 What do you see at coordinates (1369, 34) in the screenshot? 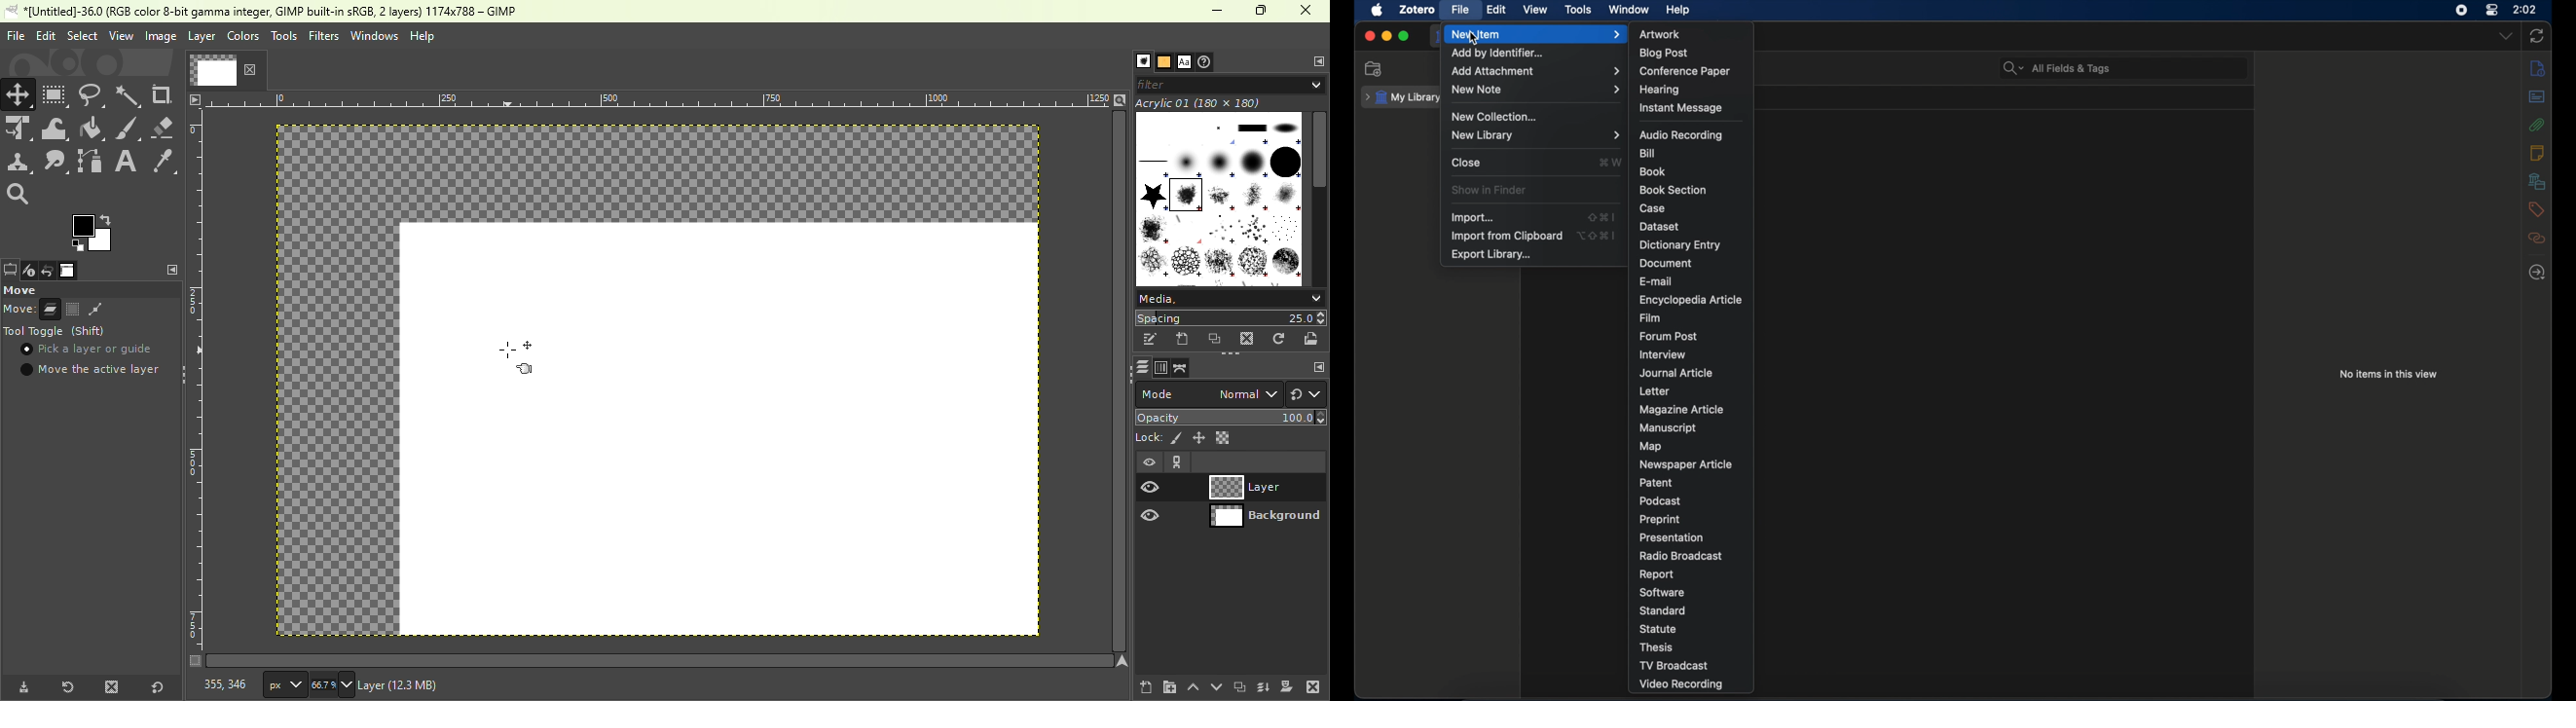
I see `close` at bounding box center [1369, 34].